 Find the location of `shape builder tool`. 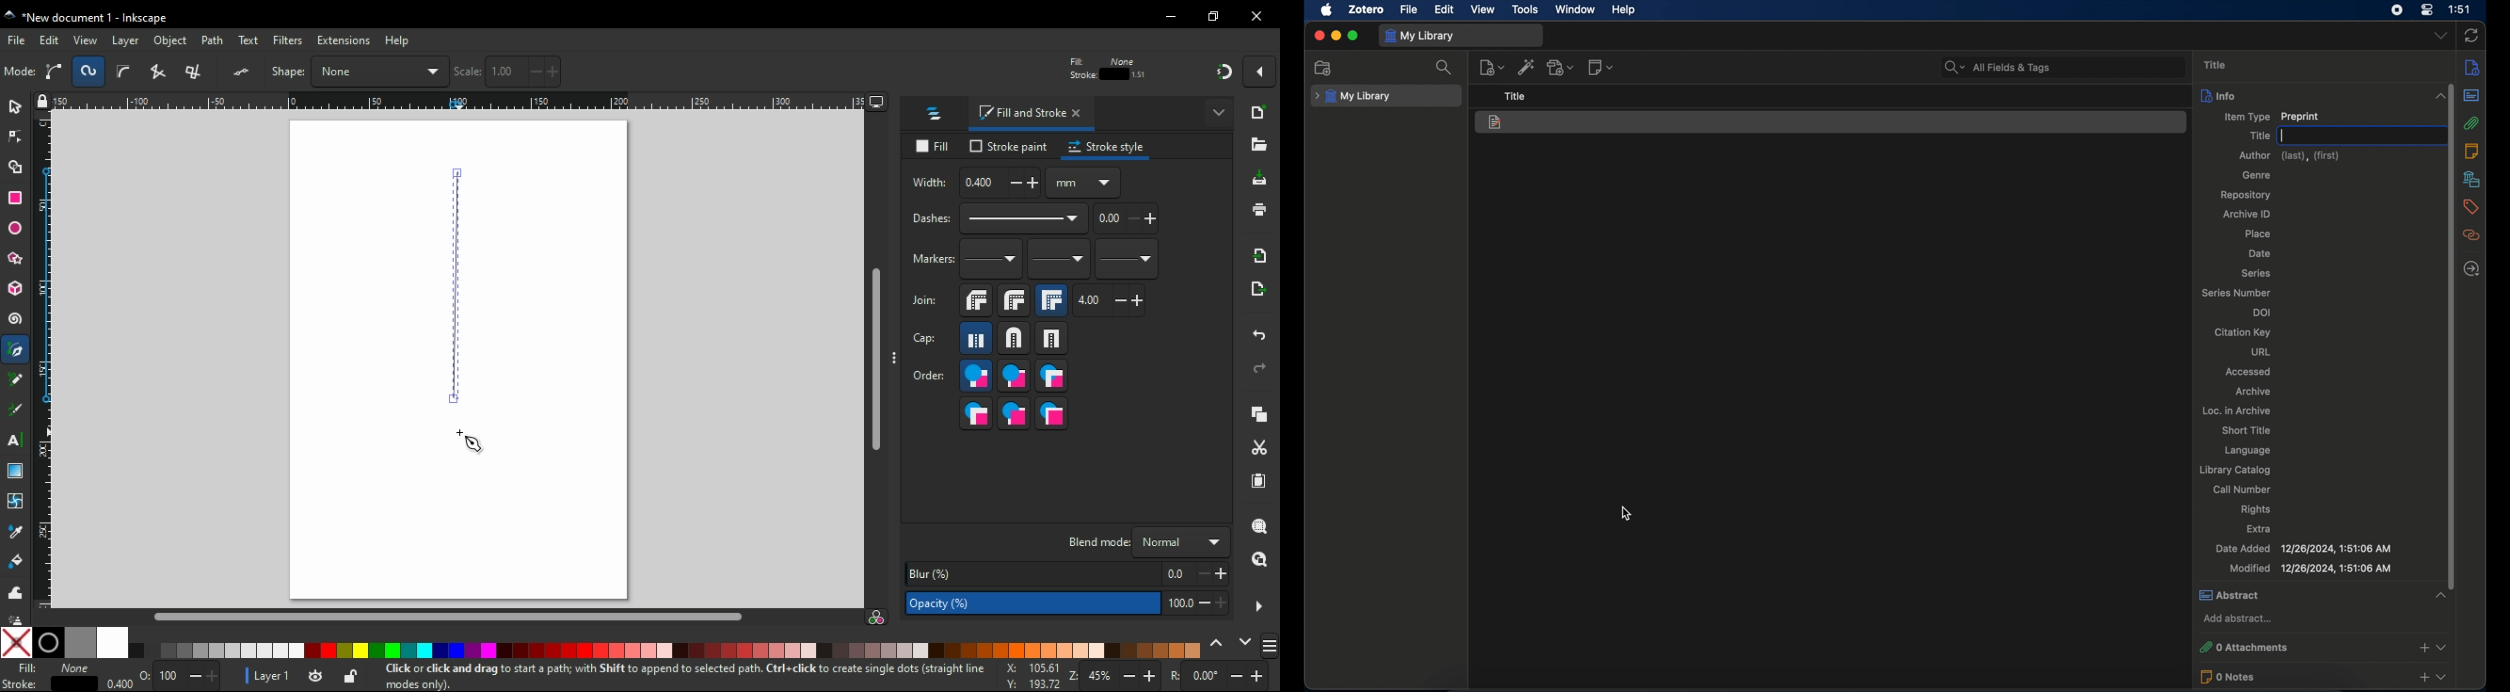

shape builder tool is located at coordinates (13, 167).